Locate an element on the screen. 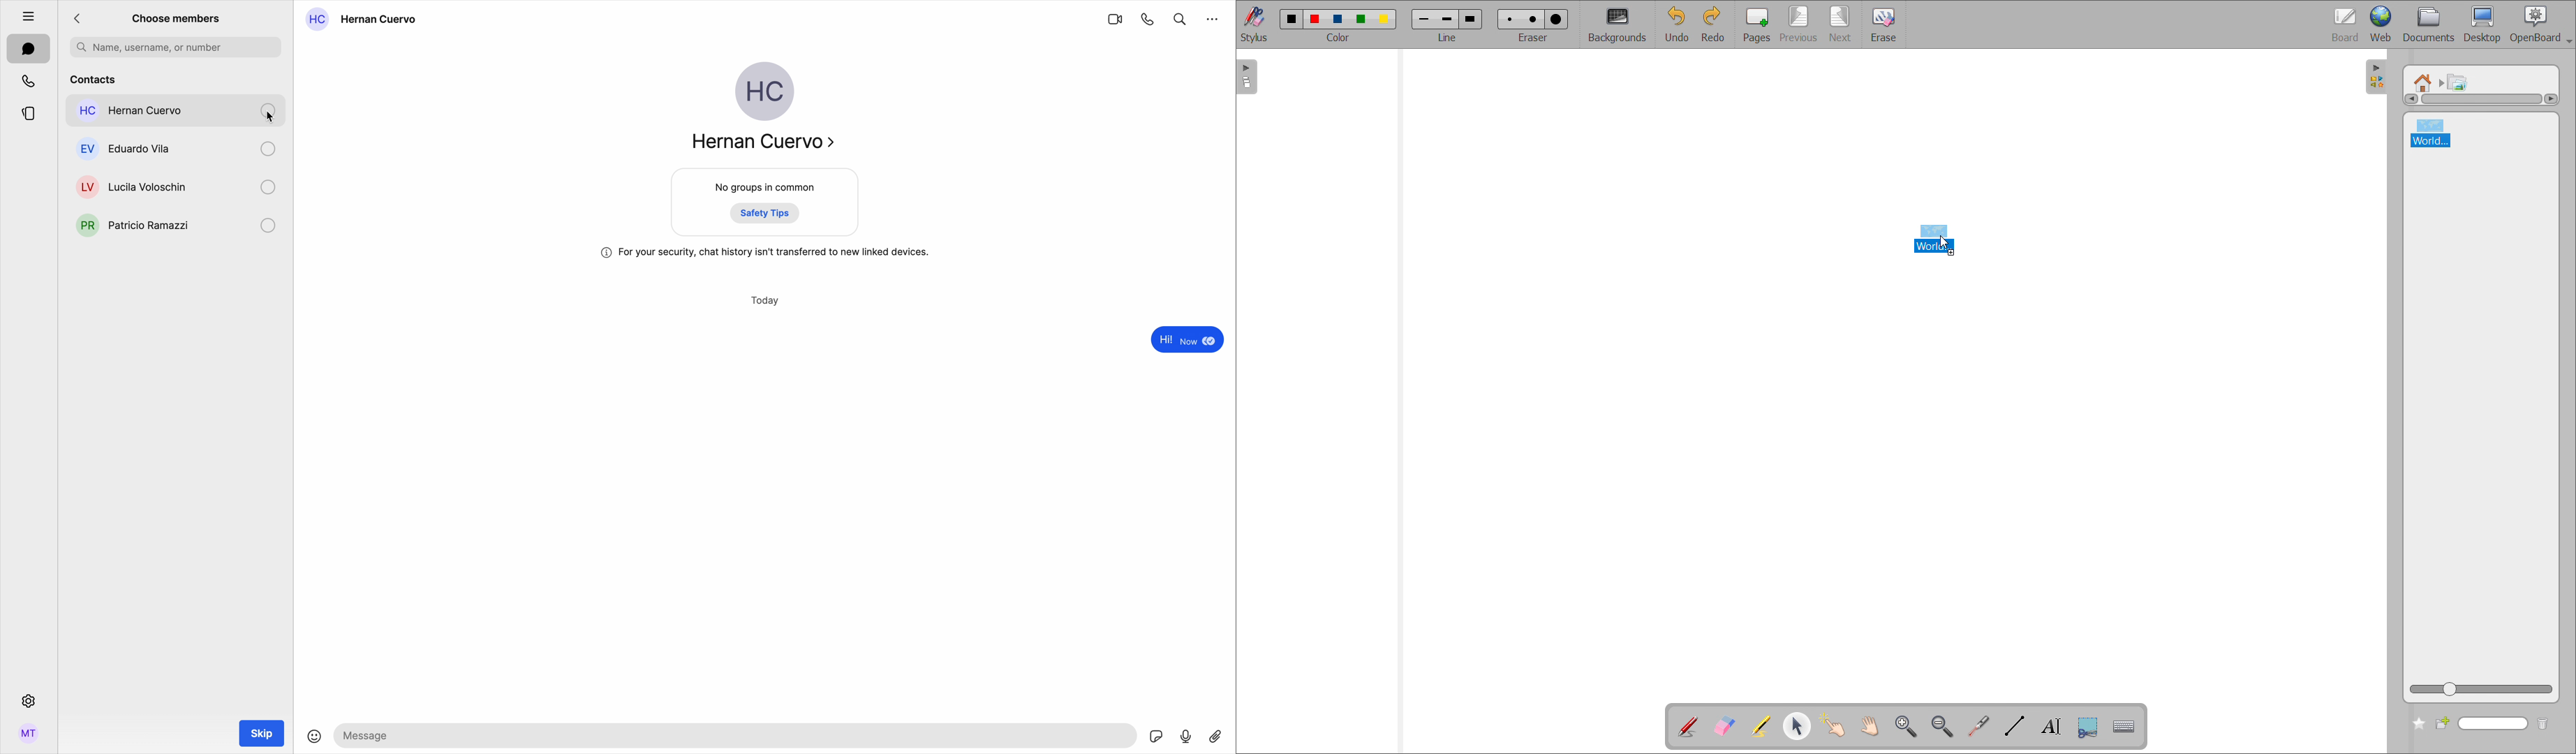  search is located at coordinates (2492, 724).